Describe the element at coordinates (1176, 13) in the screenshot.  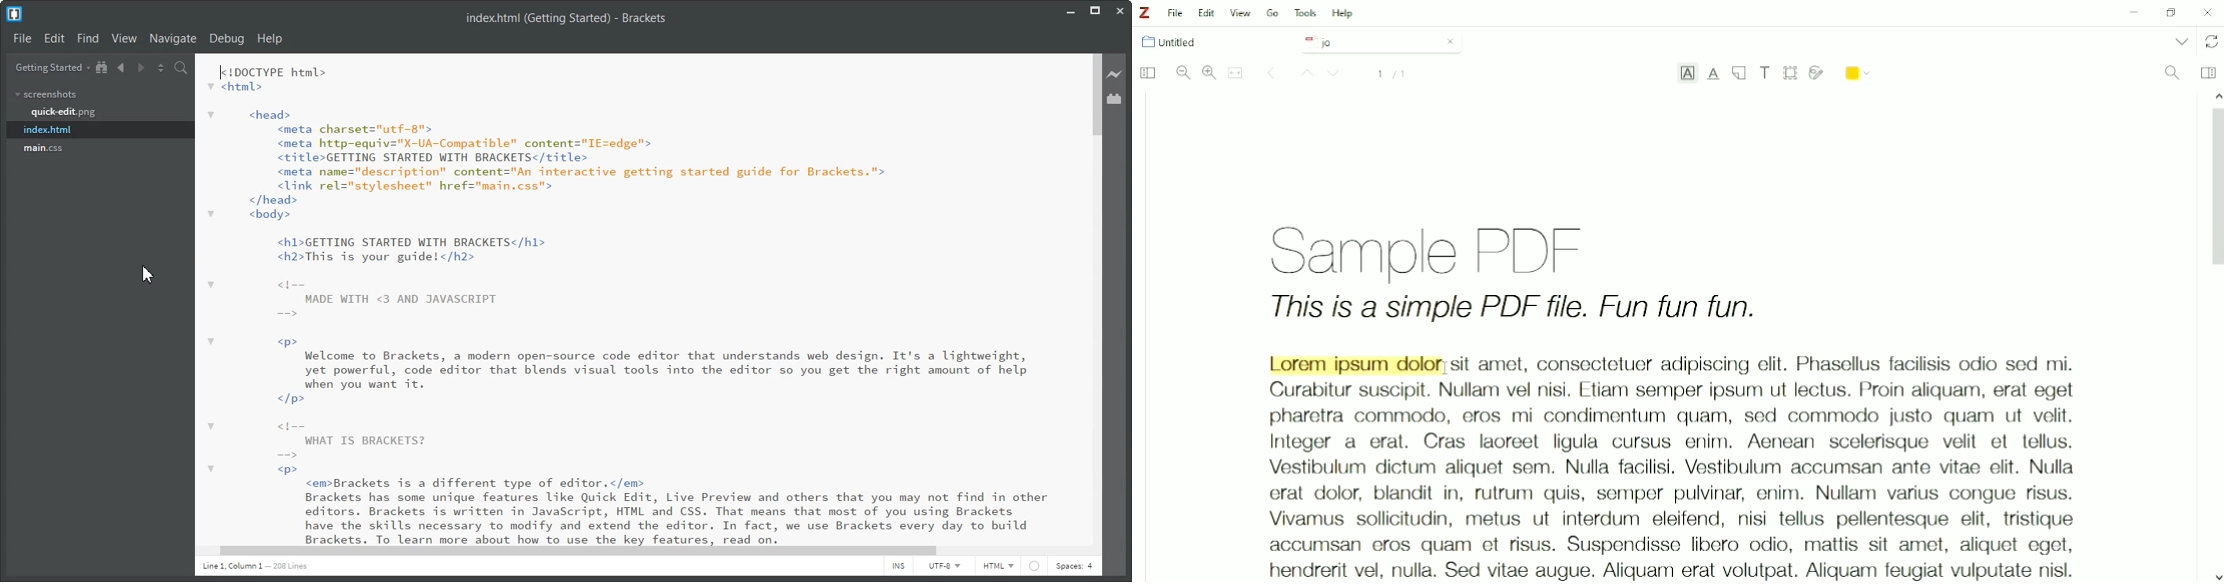
I see `File` at that location.